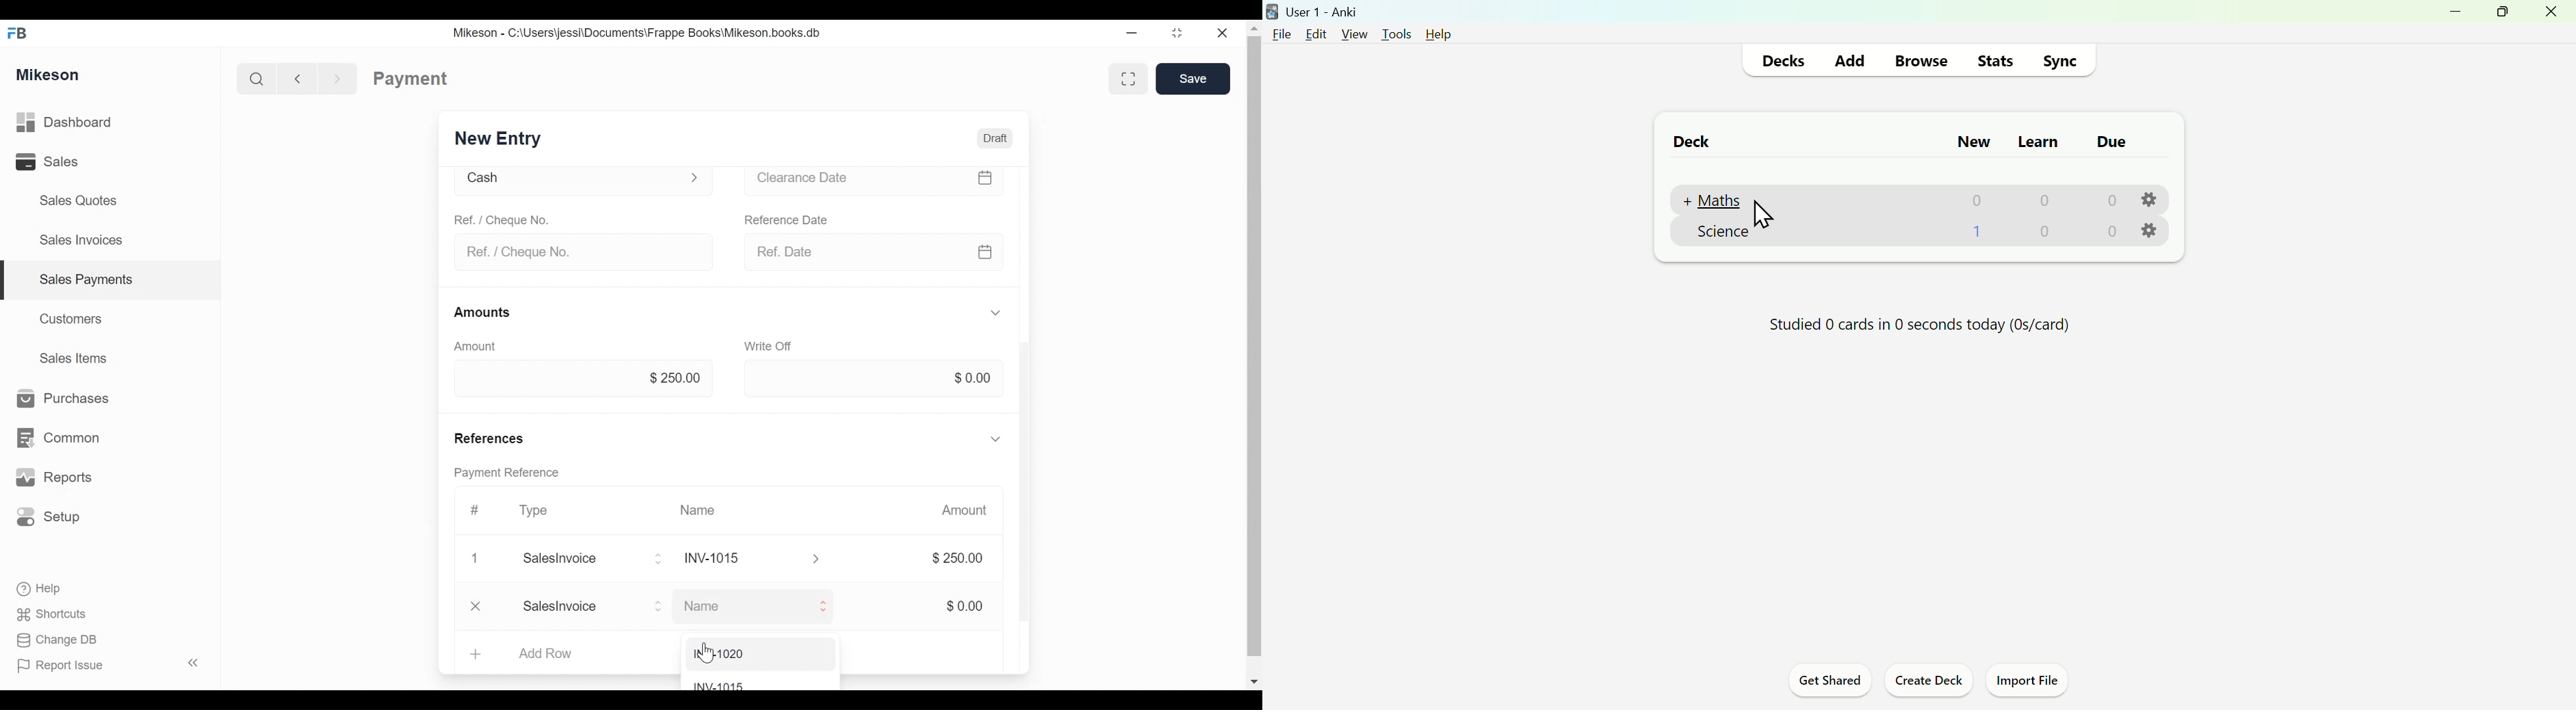  I want to click on $250.00, so click(682, 379).